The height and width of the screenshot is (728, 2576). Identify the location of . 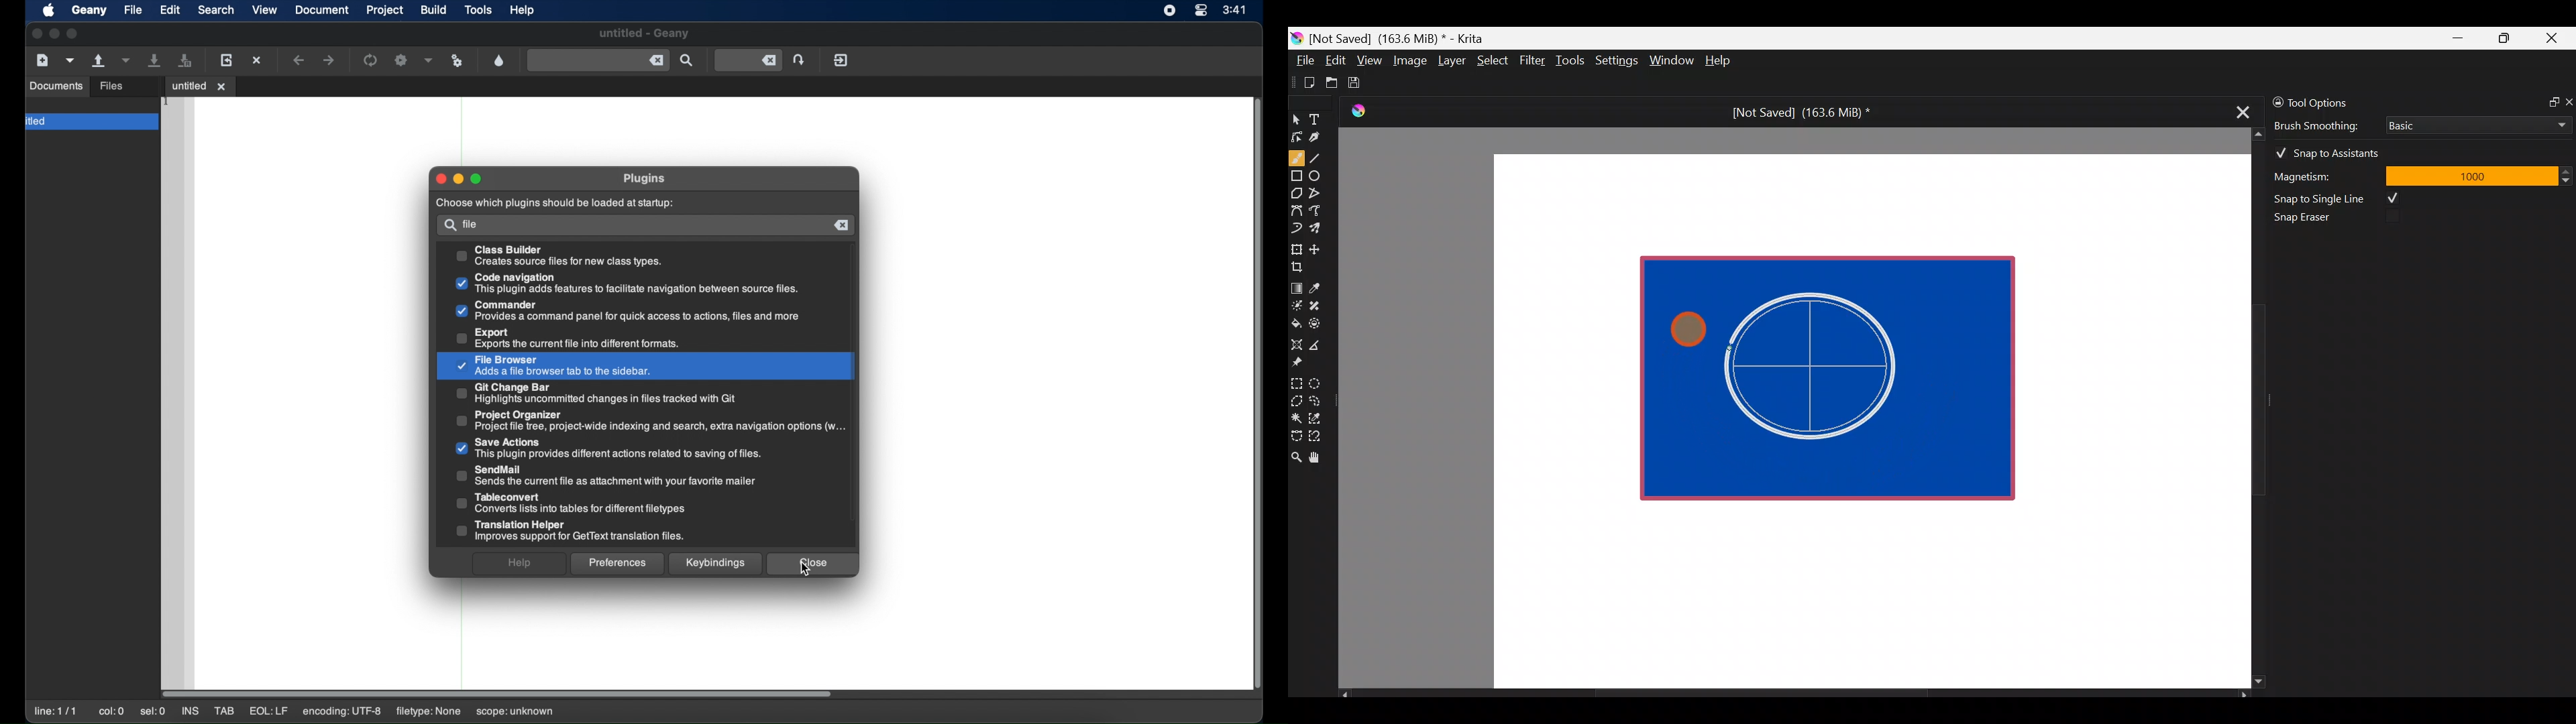
(441, 179).